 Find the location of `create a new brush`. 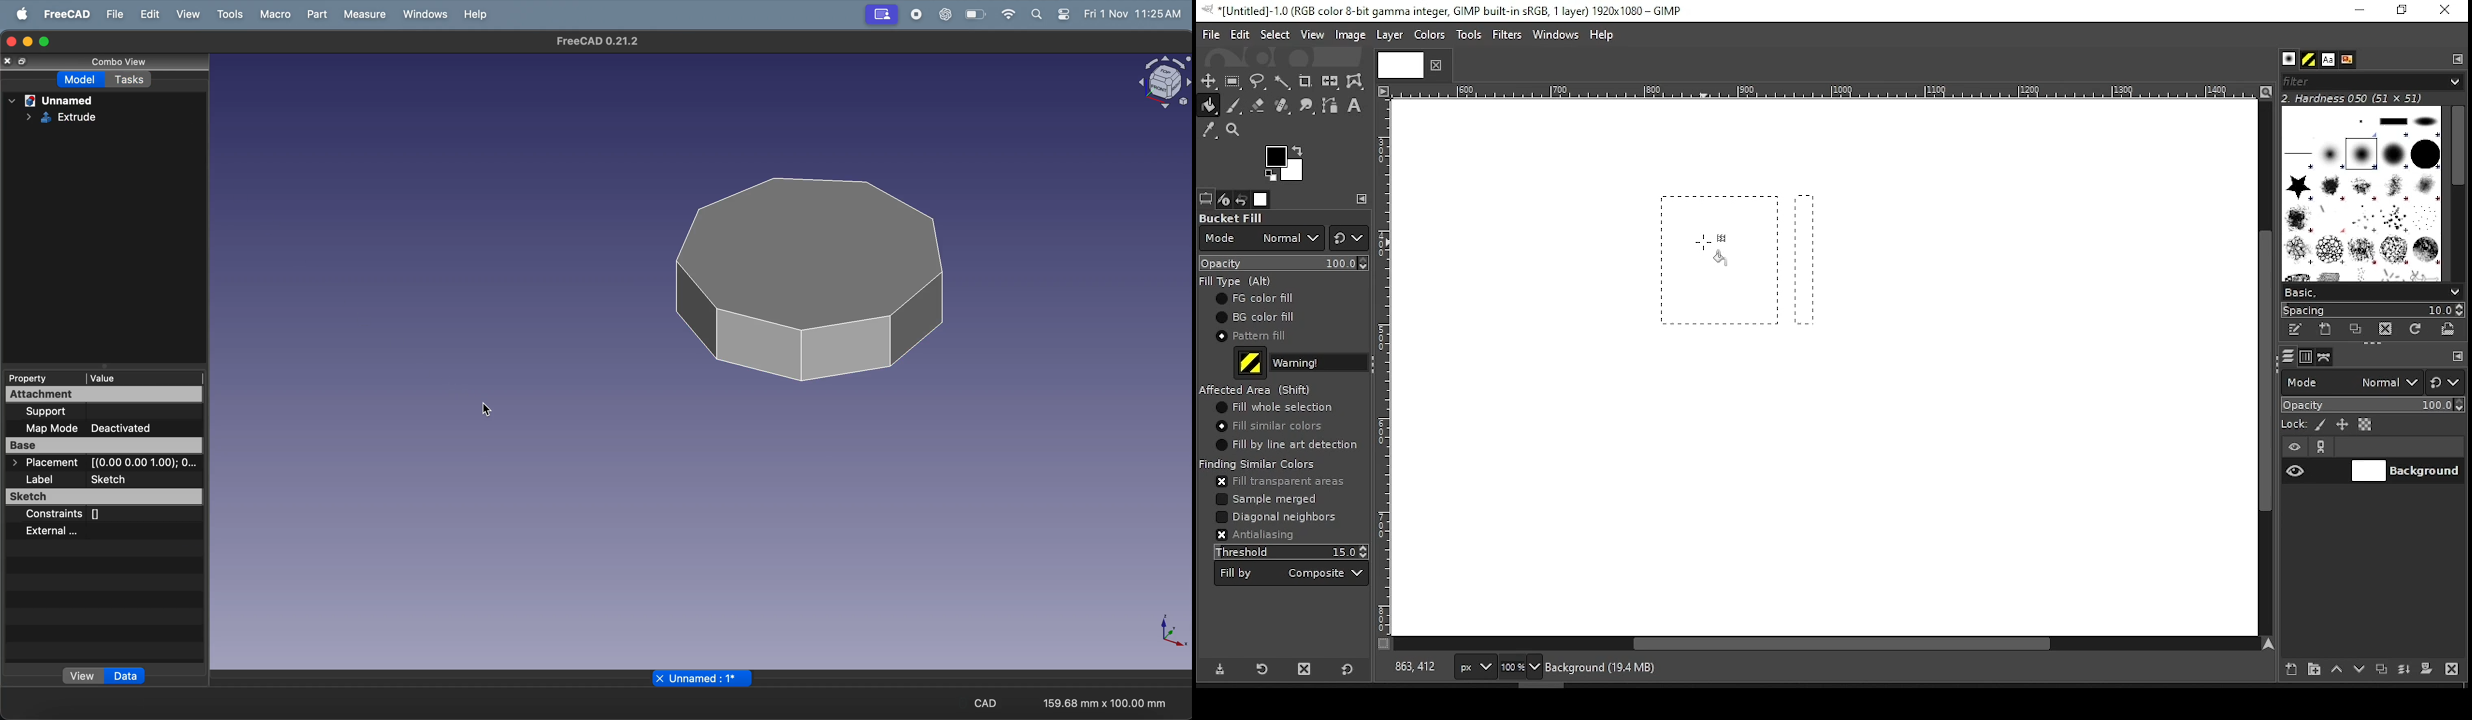

create a new brush is located at coordinates (2328, 329).